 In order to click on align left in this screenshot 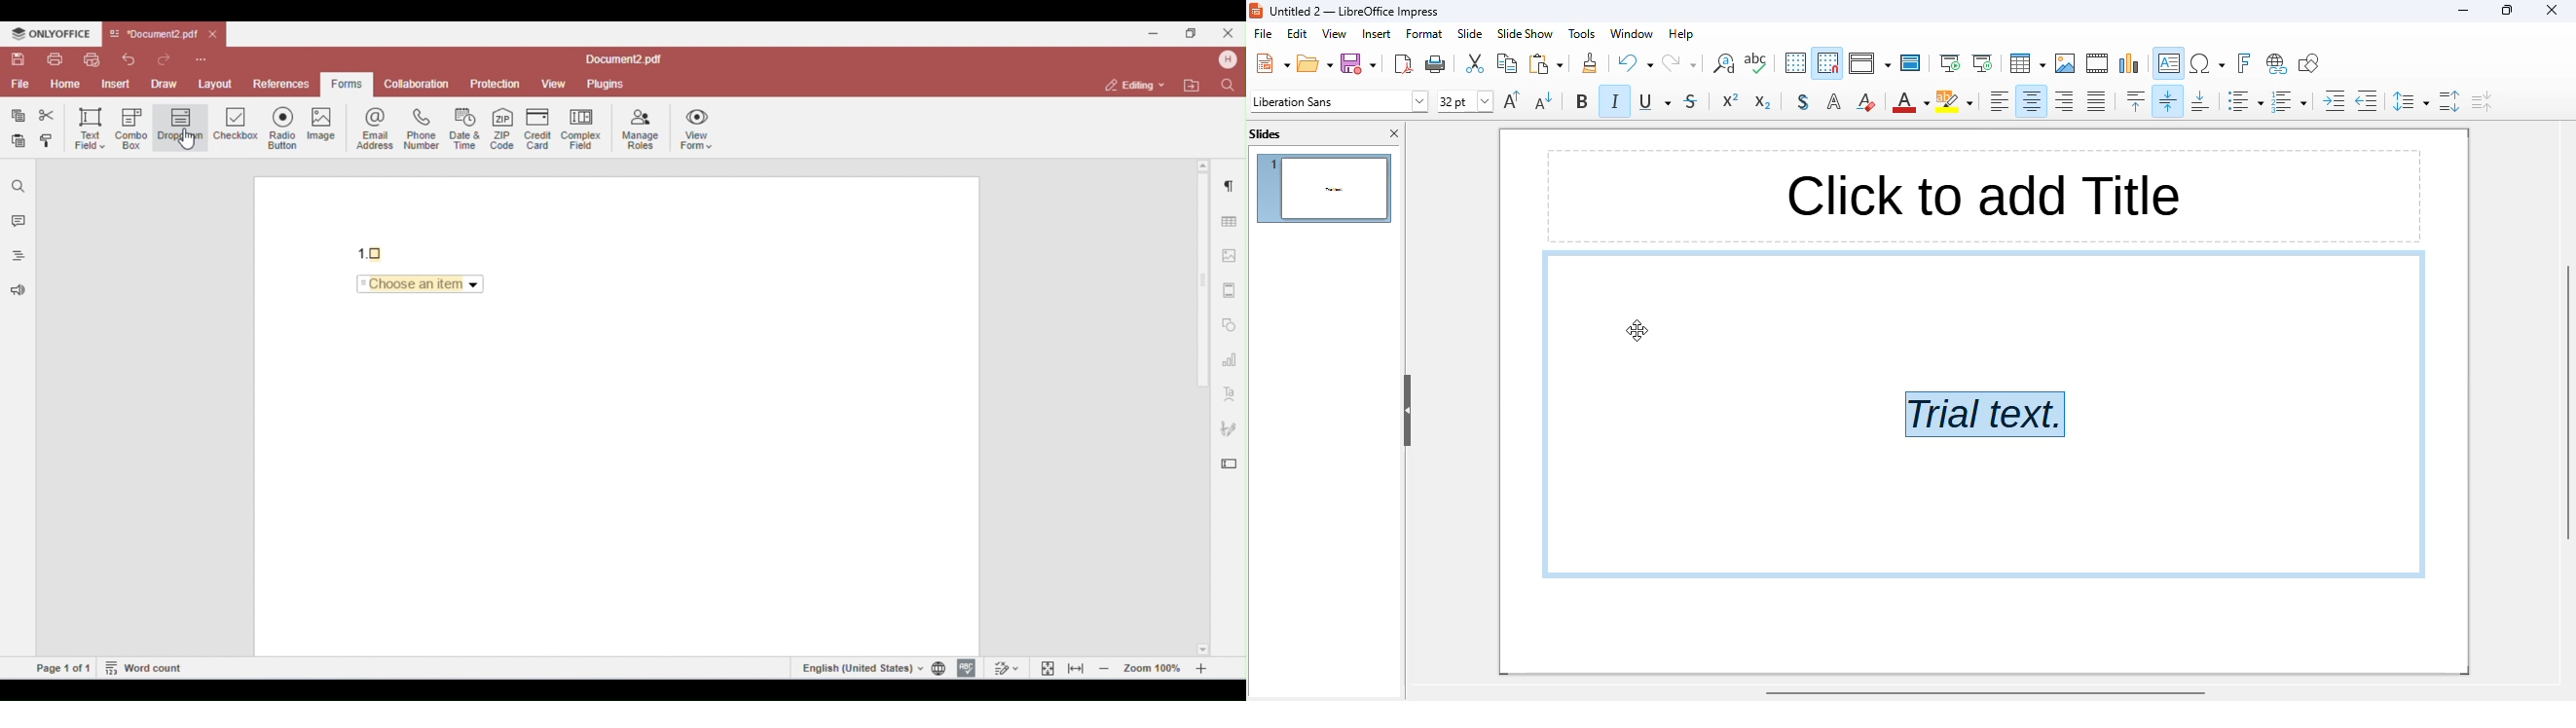, I will do `click(1998, 100)`.